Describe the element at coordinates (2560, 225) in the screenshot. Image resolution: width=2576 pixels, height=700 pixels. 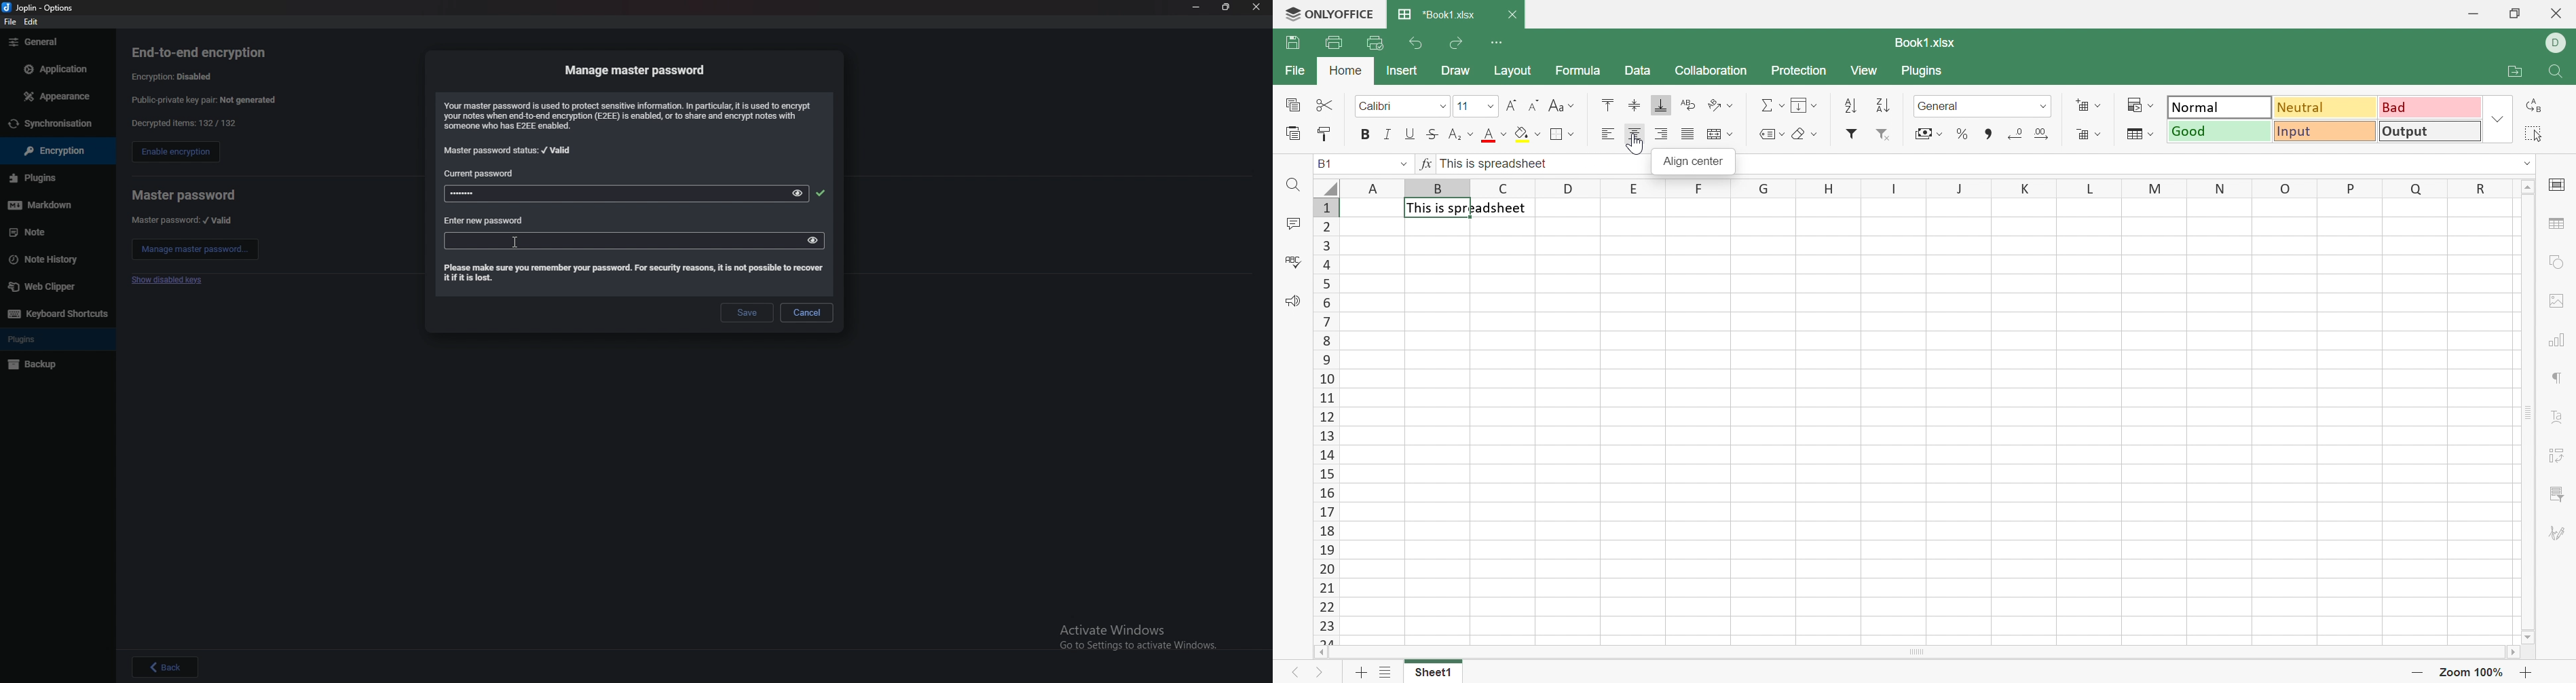
I see `table settings` at that location.